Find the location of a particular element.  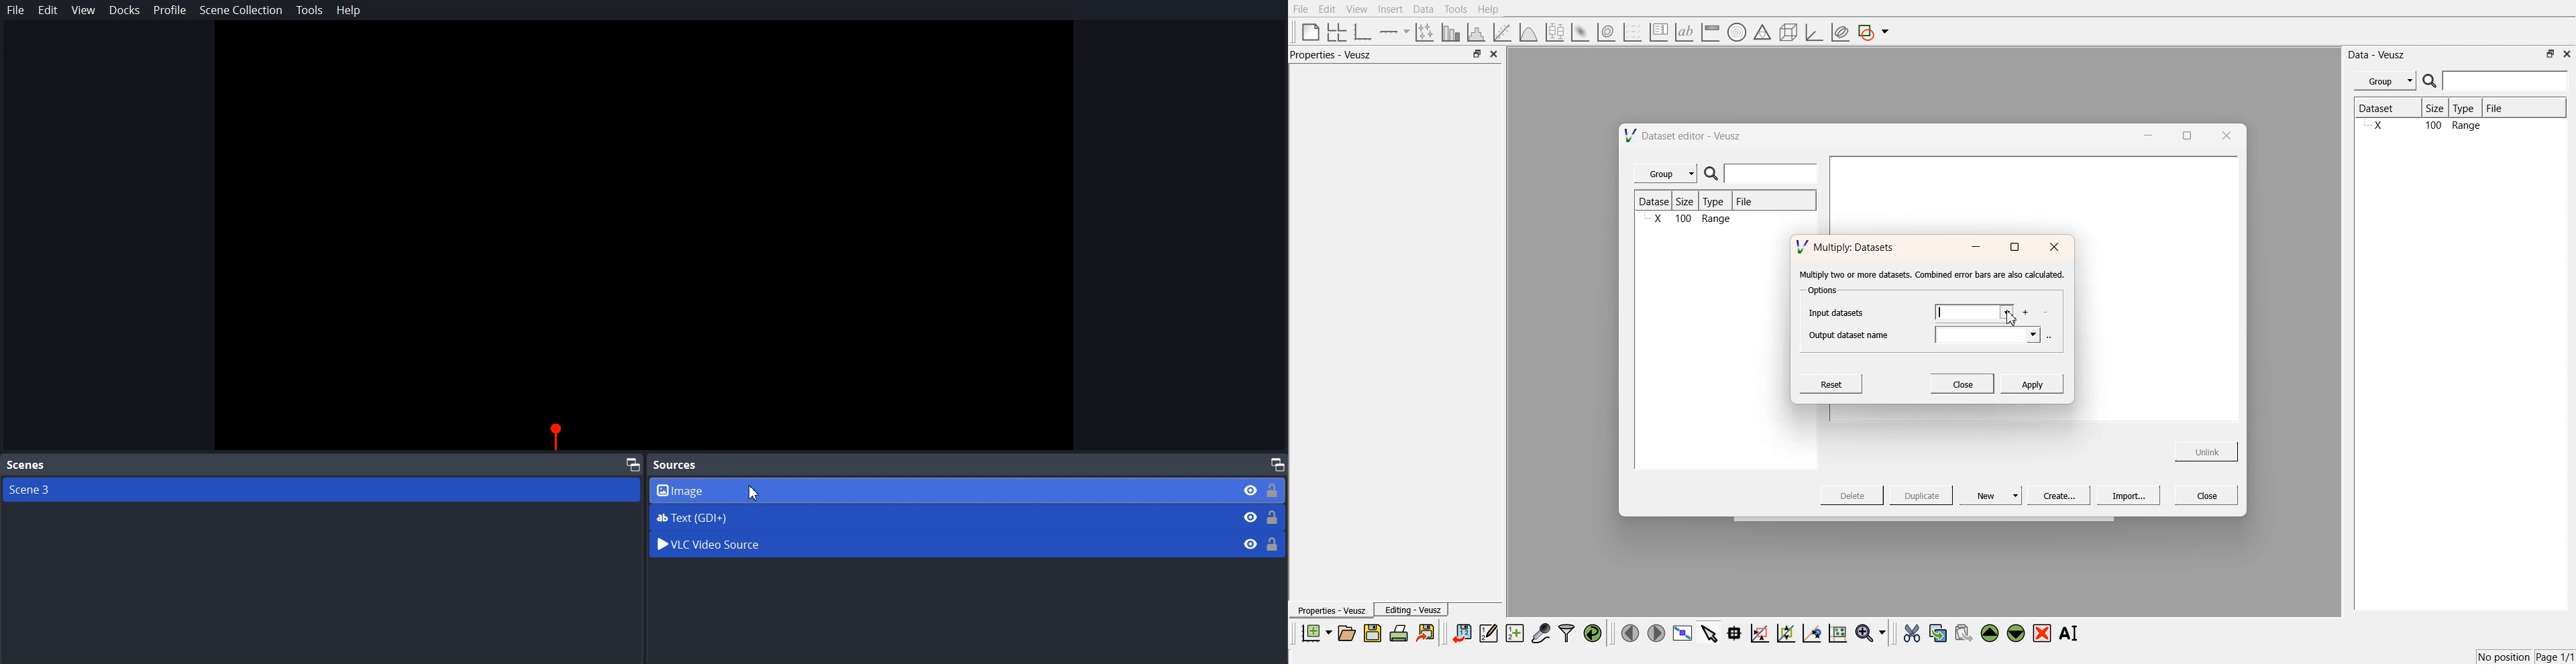

Profile is located at coordinates (170, 9).